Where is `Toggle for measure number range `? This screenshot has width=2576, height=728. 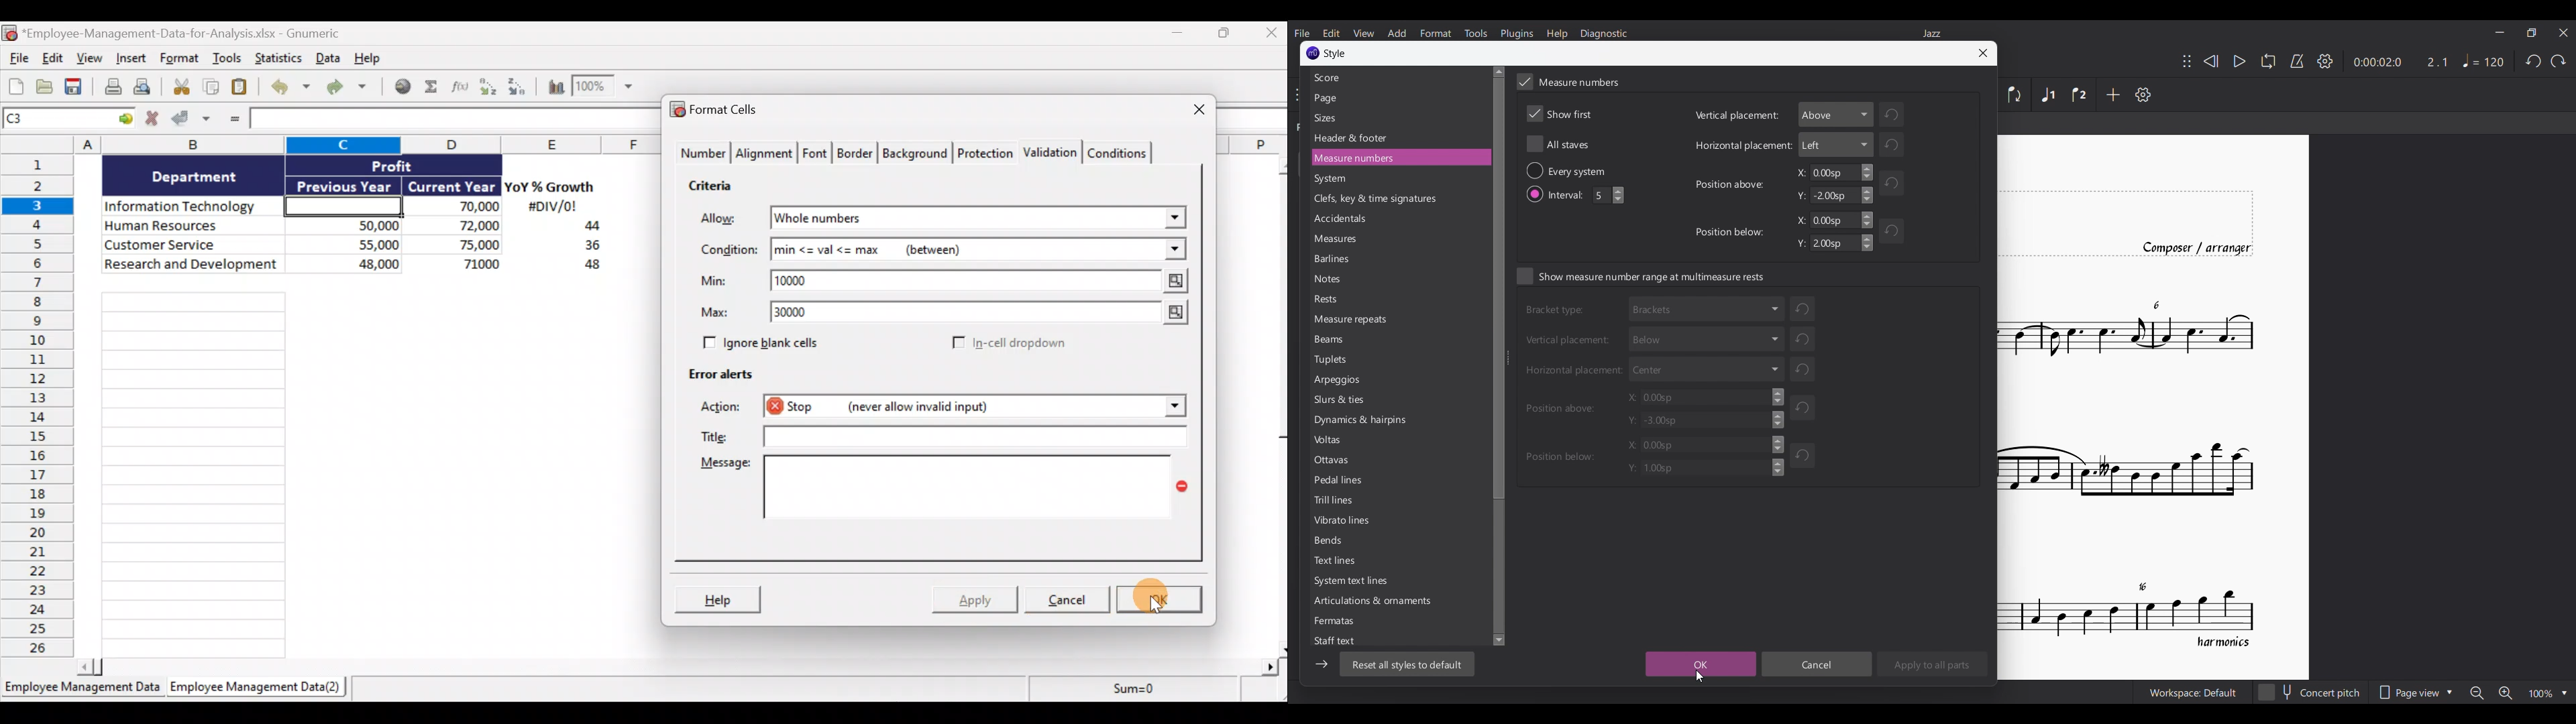 Toggle for measure number range  is located at coordinates (1641, 276).